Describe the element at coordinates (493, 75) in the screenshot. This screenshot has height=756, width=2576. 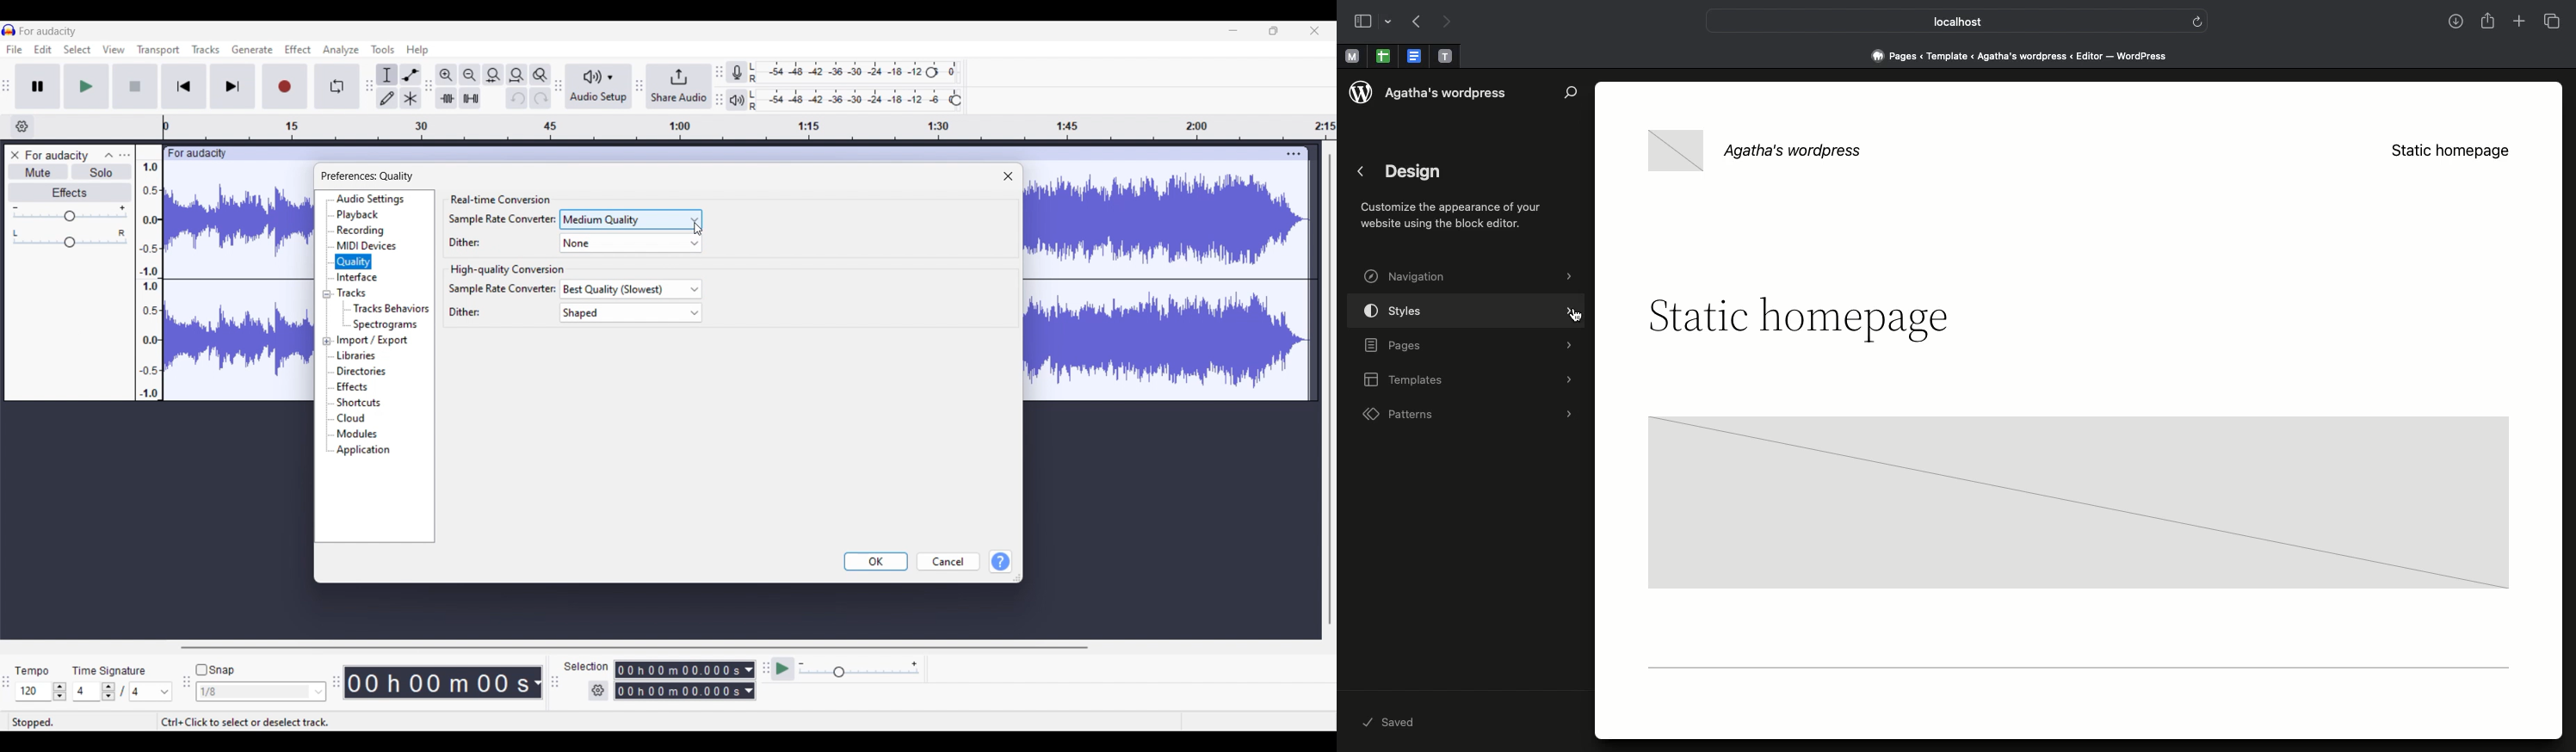
I see `Fit selection to width` at that location.